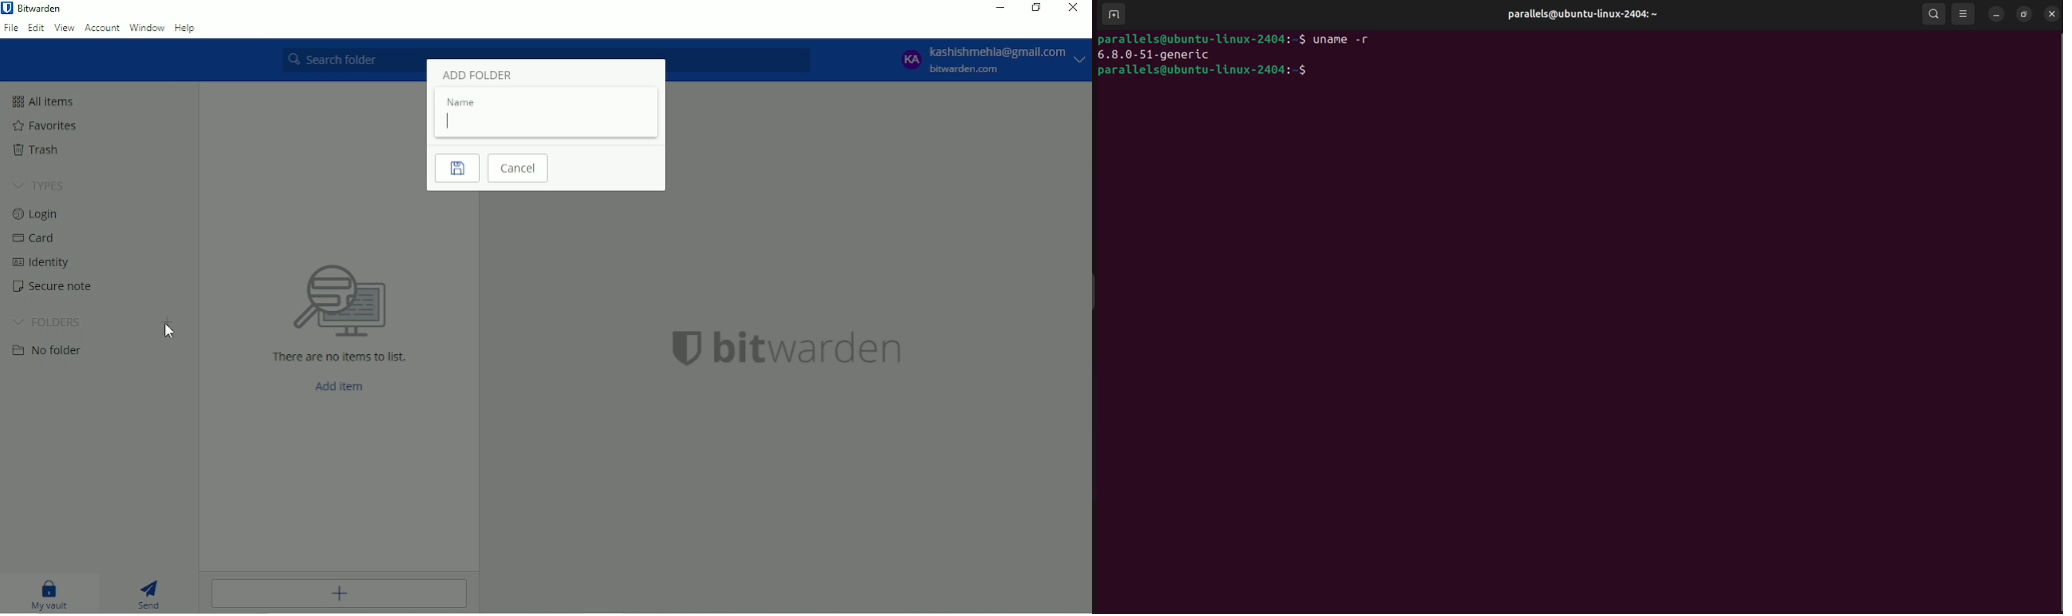 This screenshot has height=616, width=2072. What do you see at coordinates (990, 60) in the screenshot?
I see `Account options` at bounding box center [990, 60].